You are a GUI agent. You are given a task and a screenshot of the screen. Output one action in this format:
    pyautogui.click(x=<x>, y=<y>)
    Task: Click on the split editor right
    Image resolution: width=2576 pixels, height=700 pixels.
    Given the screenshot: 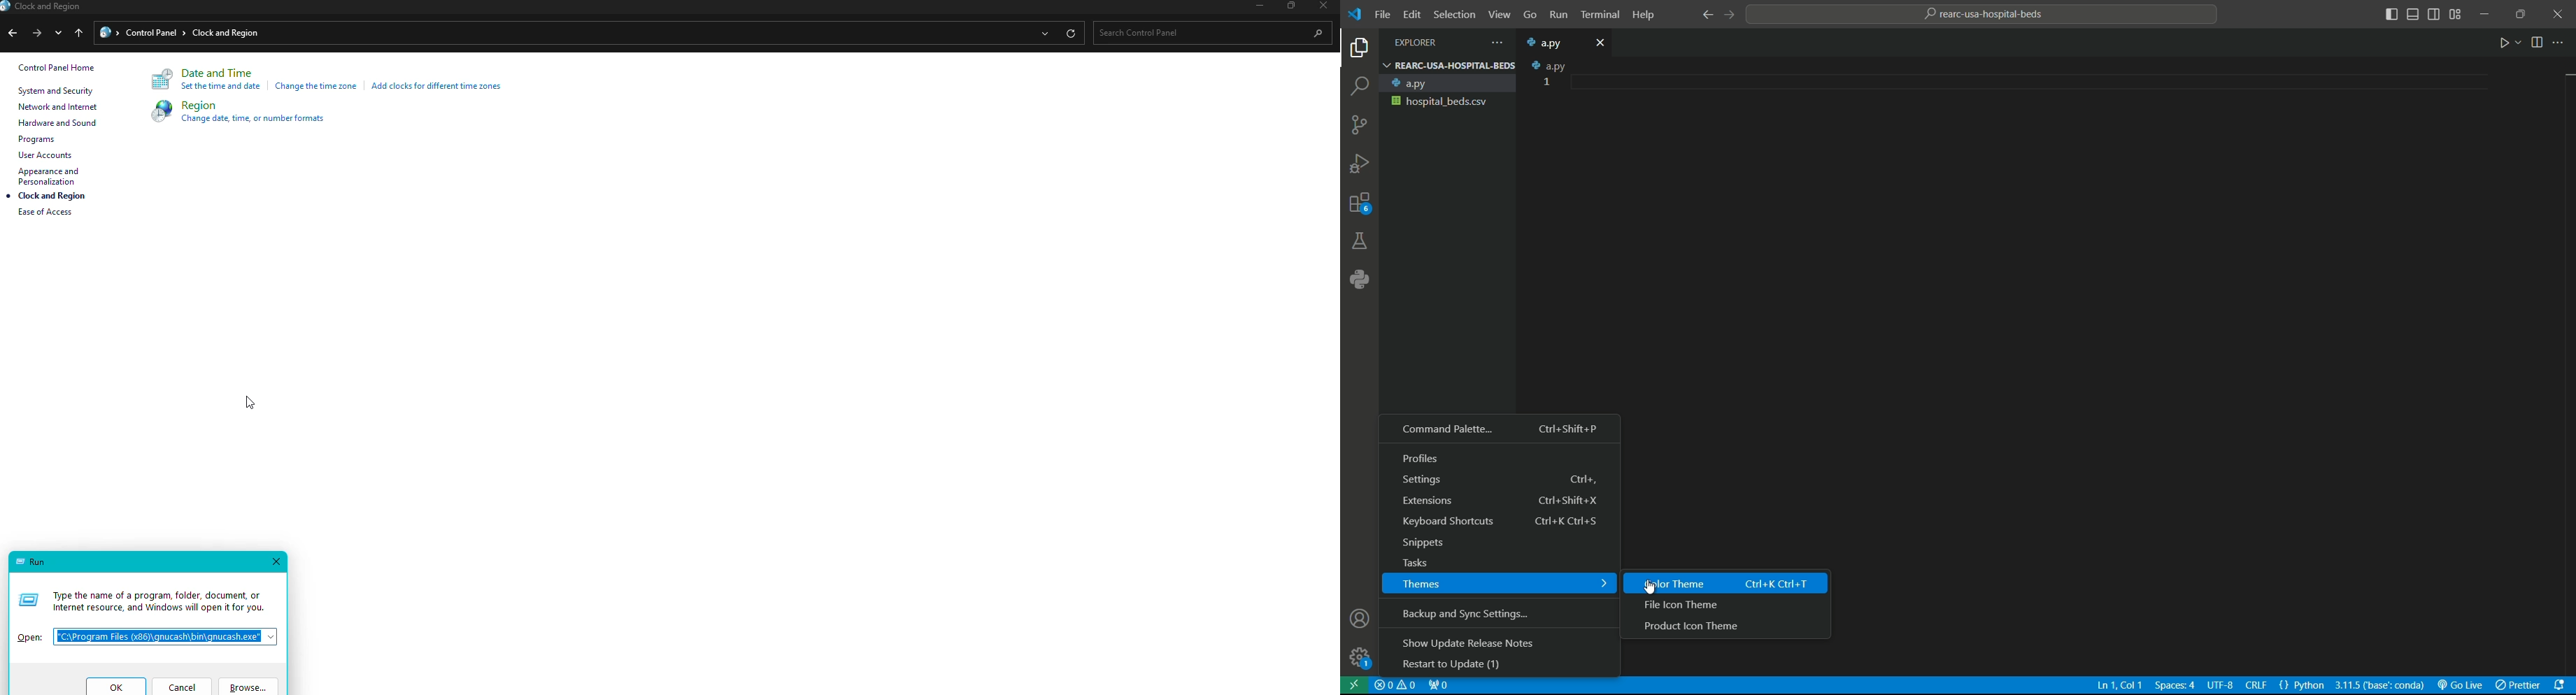 What is the action you would take?
    pyautogui.click(x=2539, y=41)
    